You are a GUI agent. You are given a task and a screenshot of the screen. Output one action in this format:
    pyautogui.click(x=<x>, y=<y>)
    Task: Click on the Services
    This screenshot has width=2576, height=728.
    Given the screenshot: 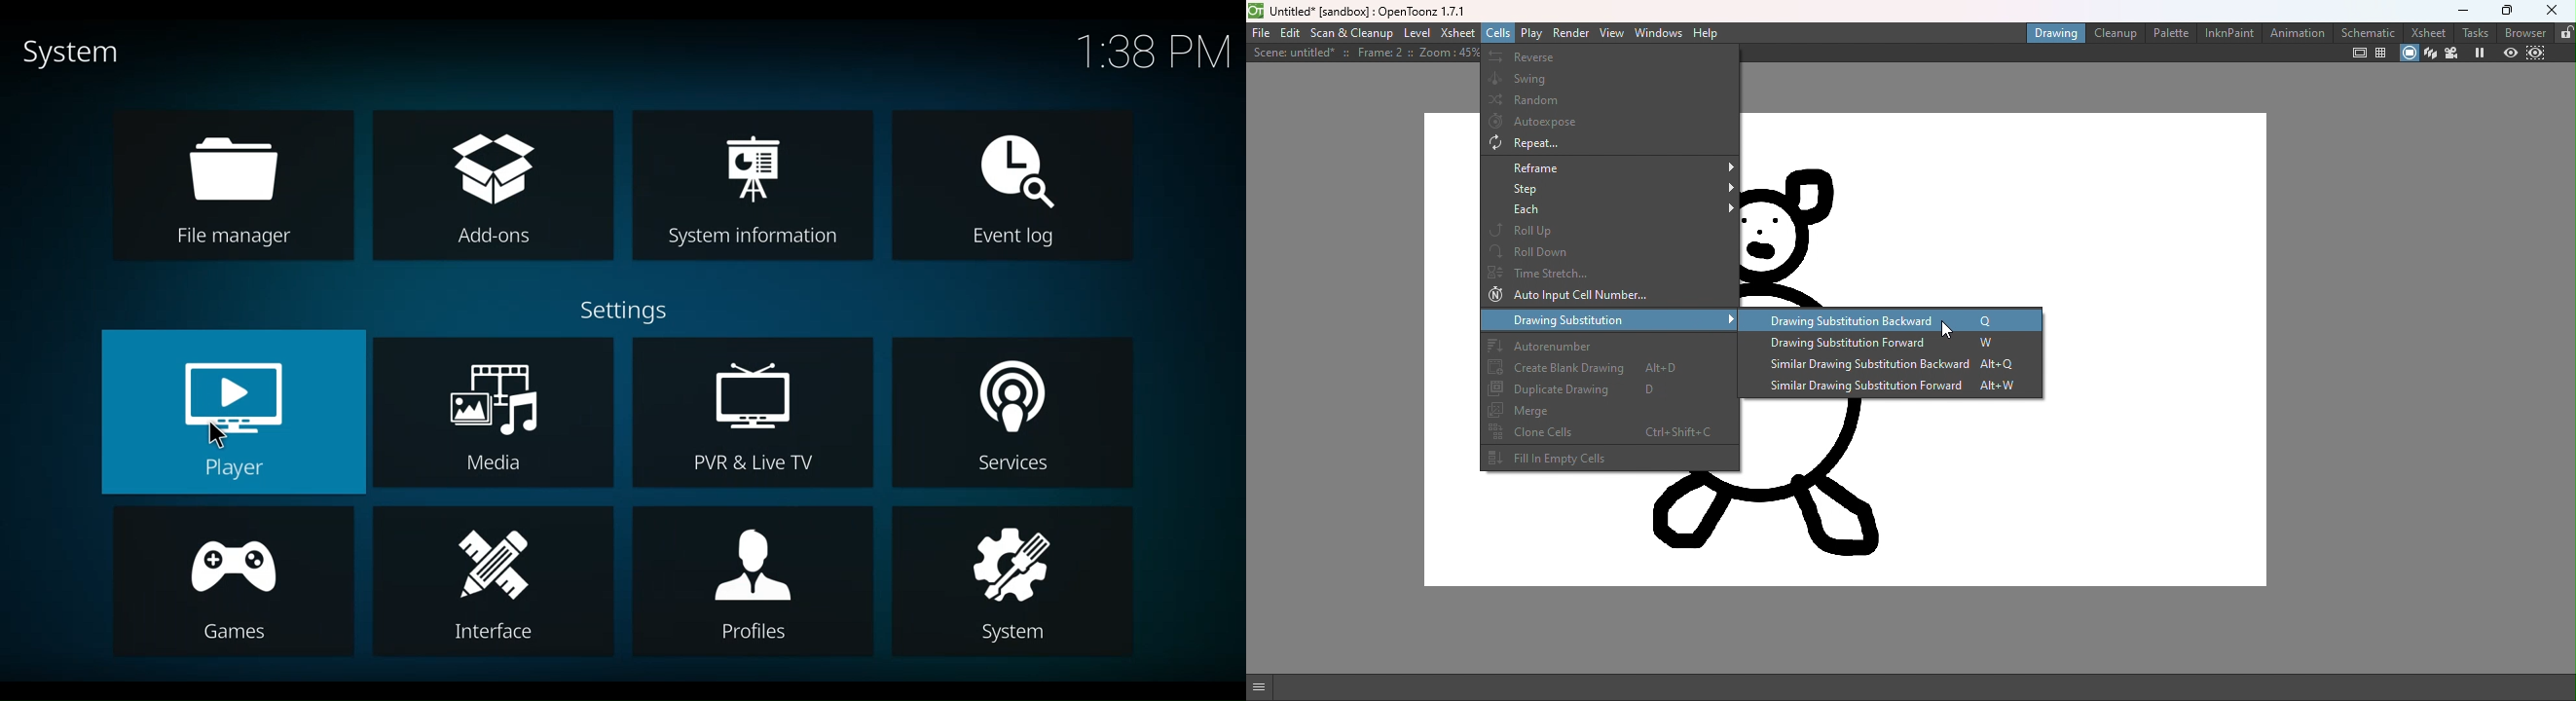 What is the action you would take?
    pyautogui.click(x=1014, y=413)
    